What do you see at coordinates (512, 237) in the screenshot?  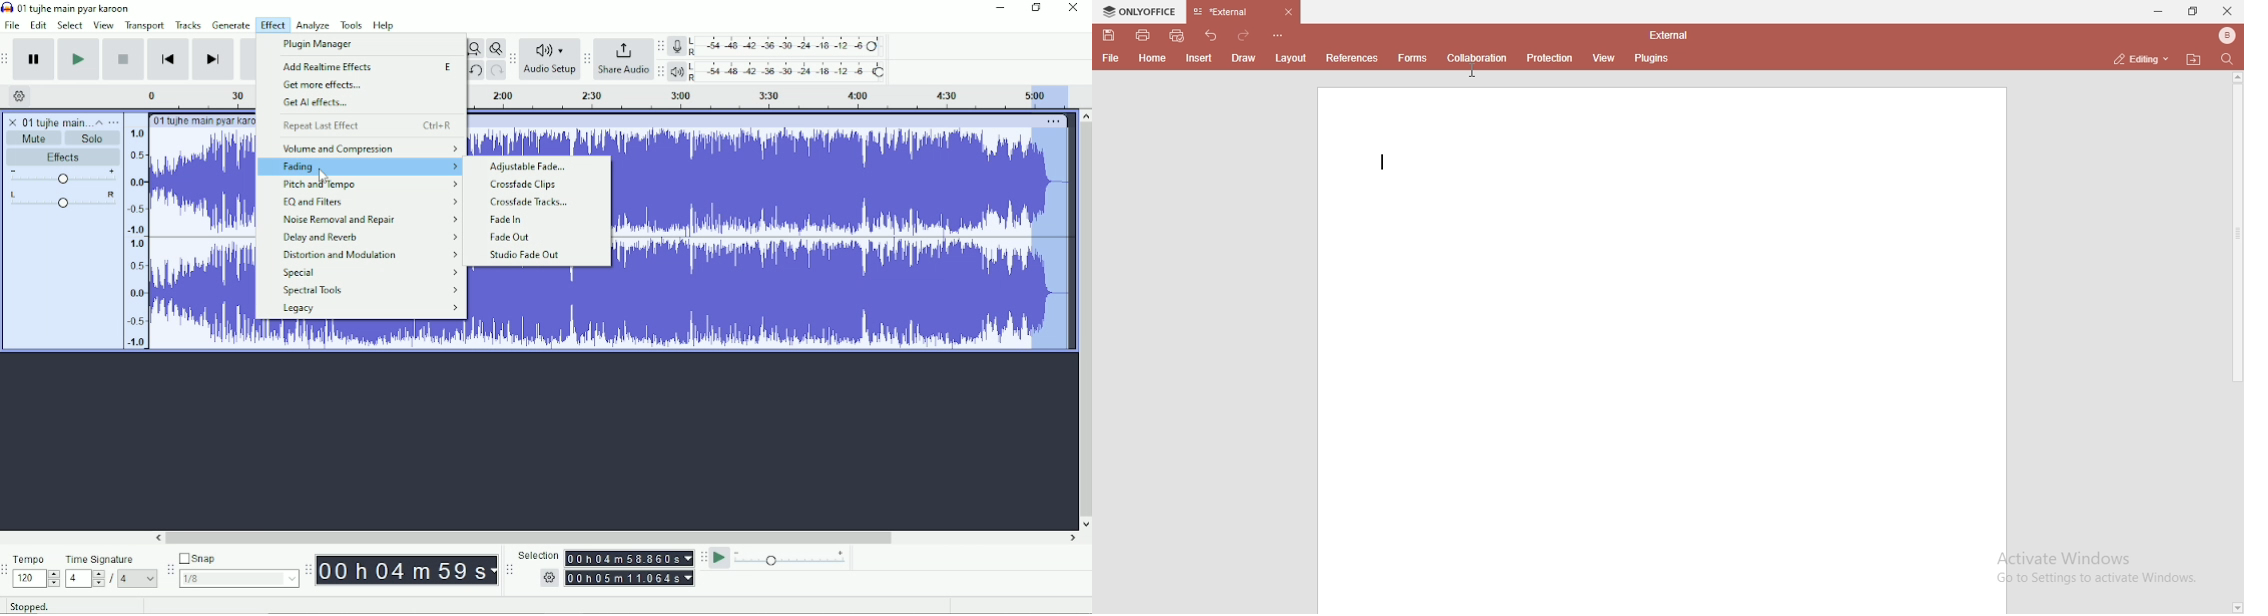 I see `Fade Out` at bounding box center [512, 237].